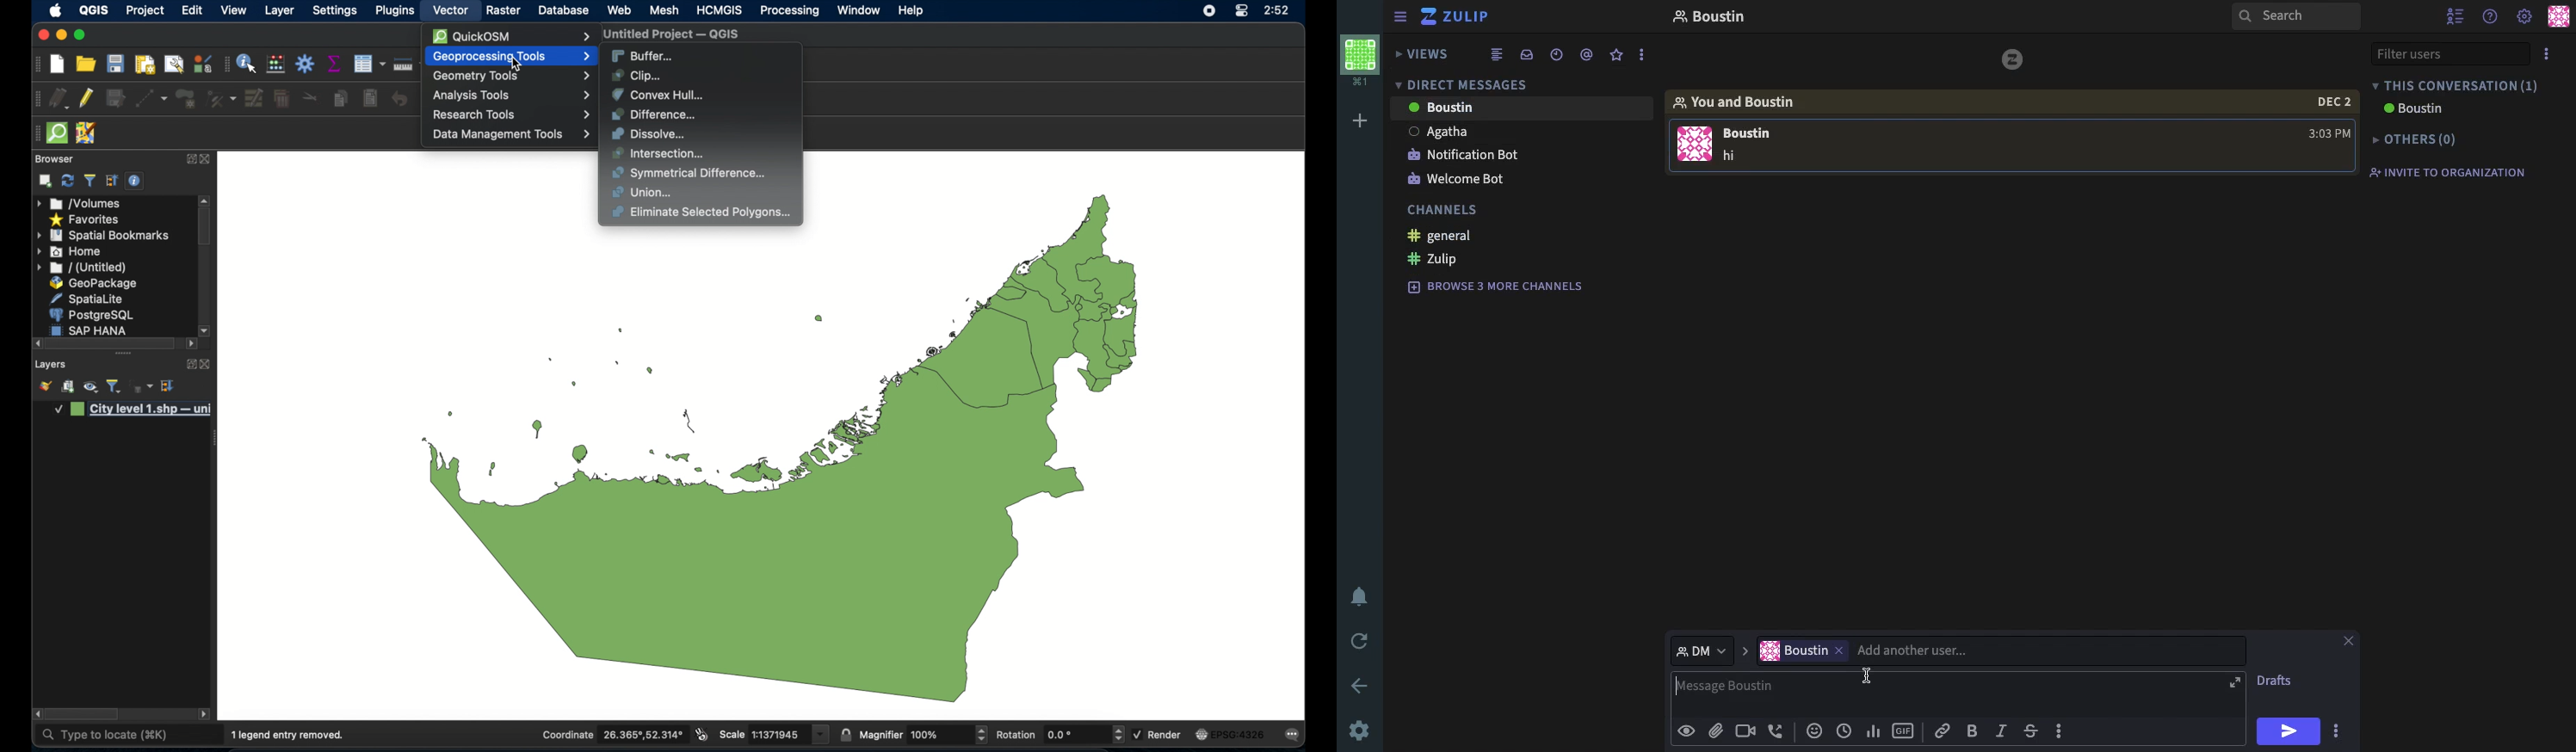 This screenshot has height=756, width=2576. I want to click on manage map theme, so click(90, 389).